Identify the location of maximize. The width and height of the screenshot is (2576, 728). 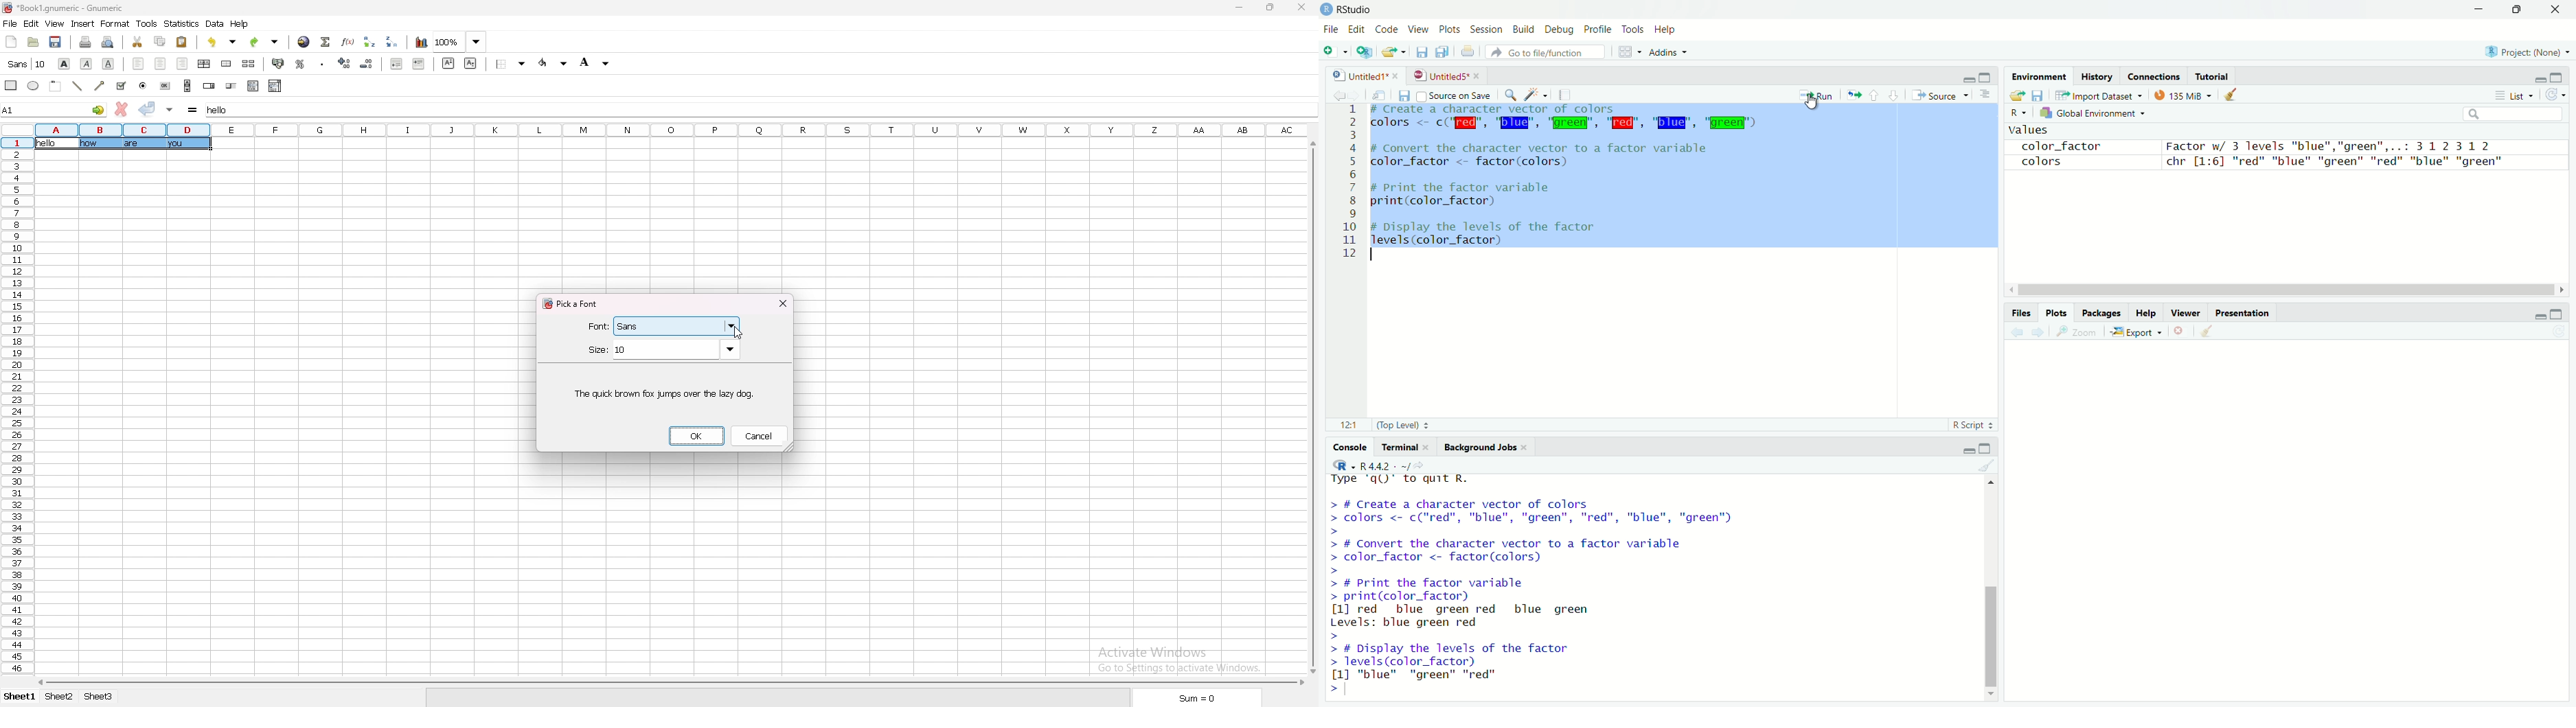
(2562, 76).